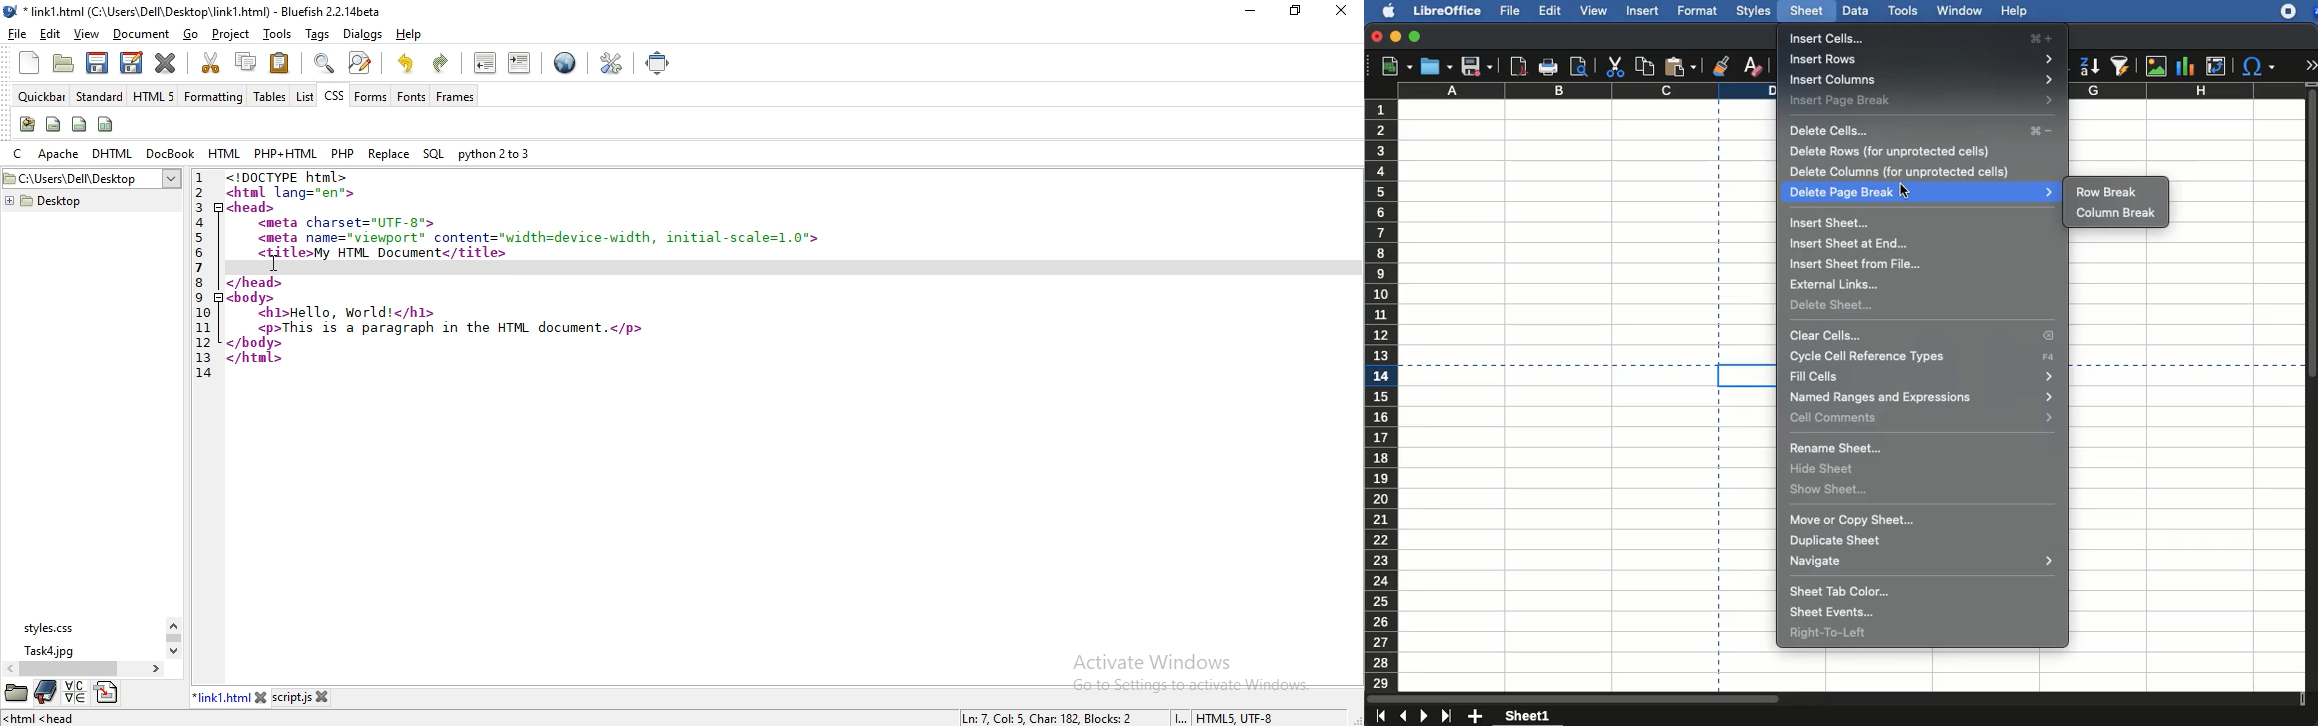  What do you see at coordinates (80, 123) in the screenshot?
I see `div` at bounding box center [80, 123].